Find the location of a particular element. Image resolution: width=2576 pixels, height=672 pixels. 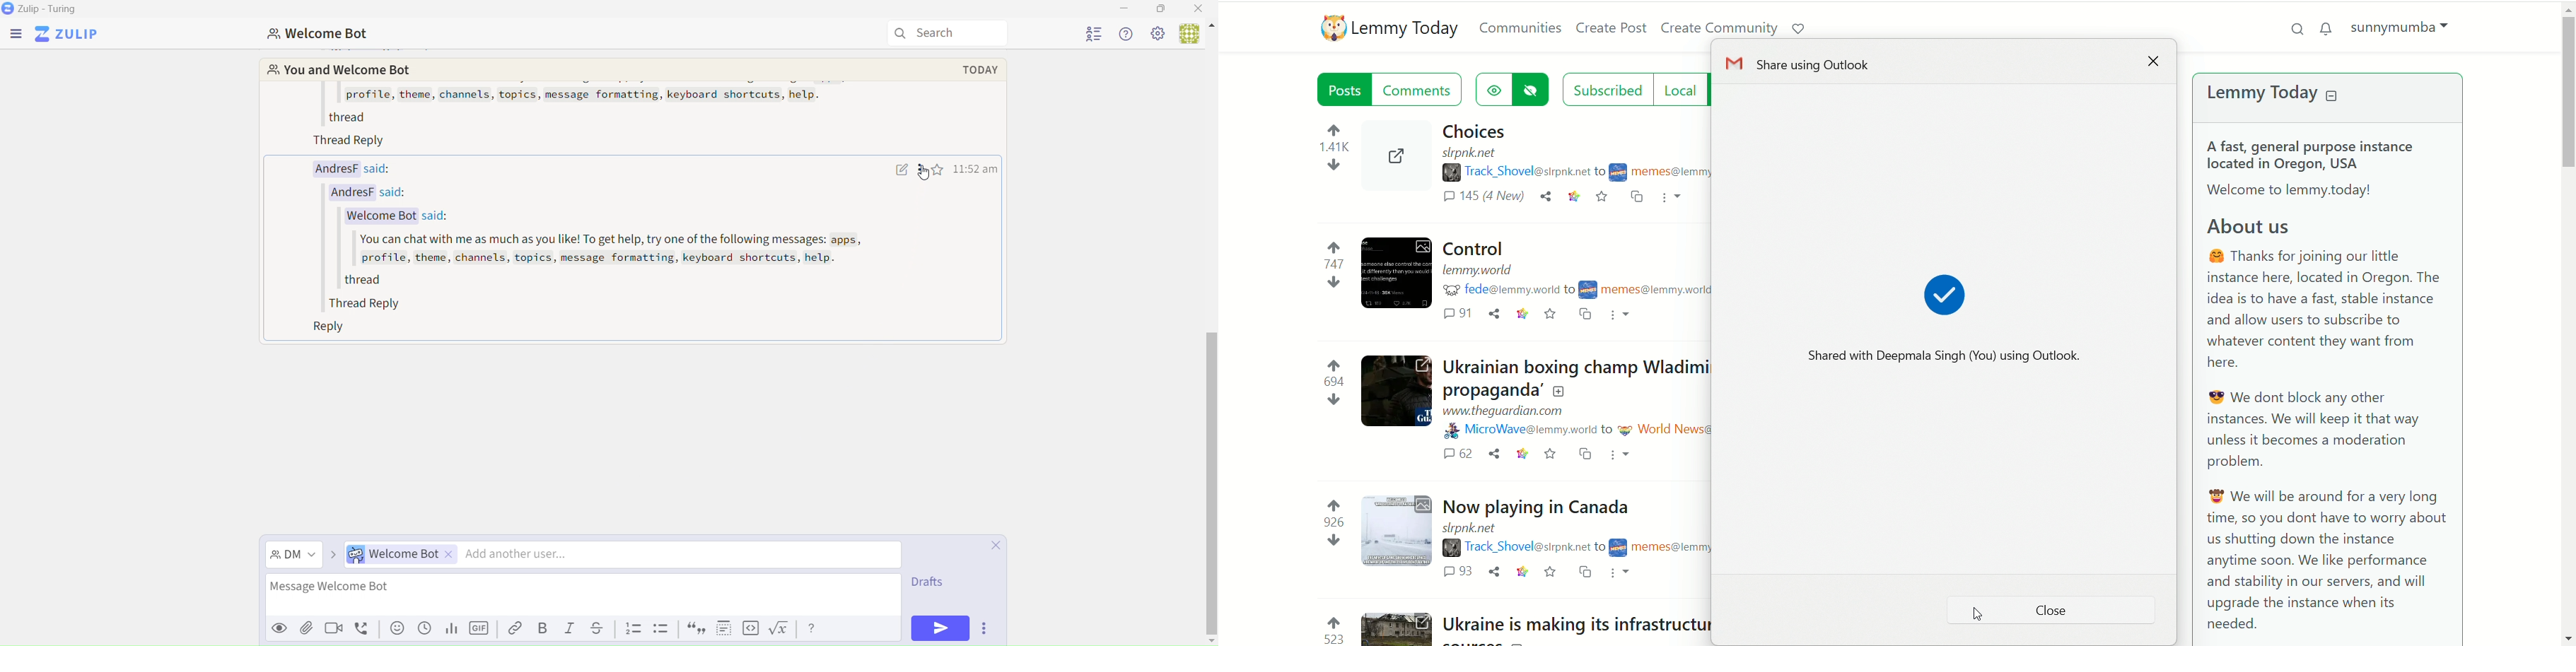

Direct Message is located at coordinates (295, 554).